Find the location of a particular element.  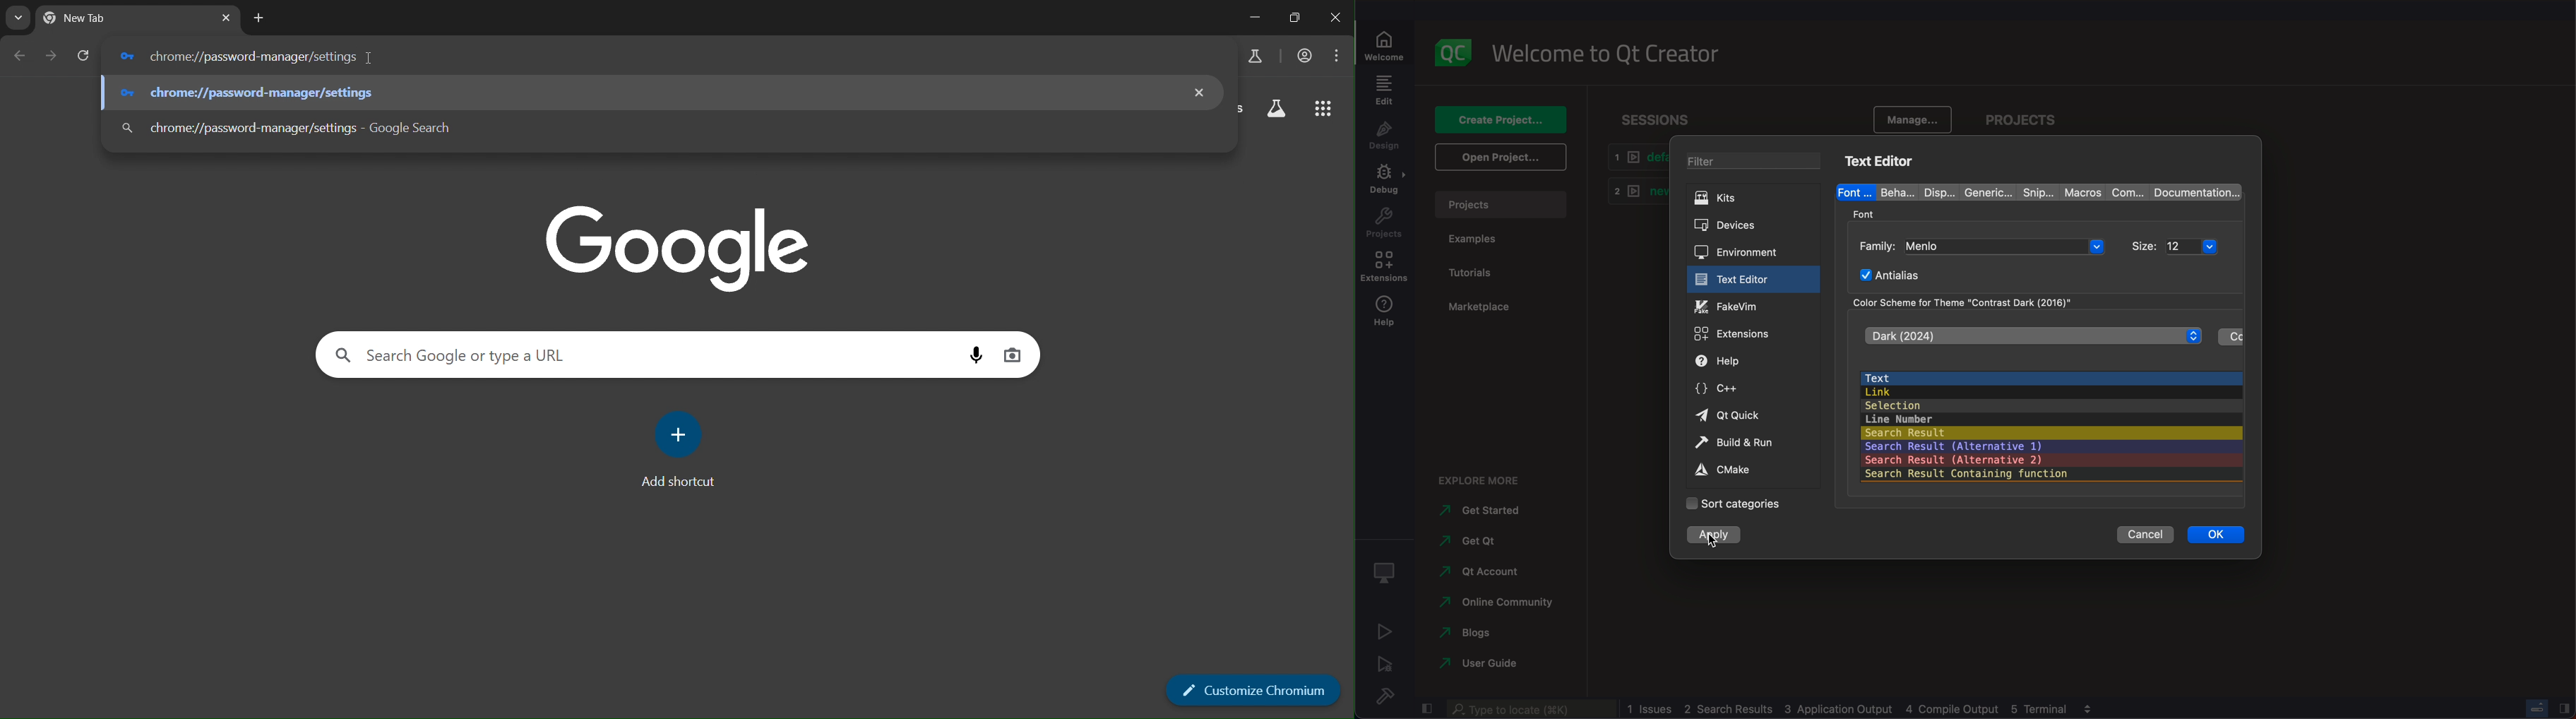

tutorials is located at coordinates (1475, 275).